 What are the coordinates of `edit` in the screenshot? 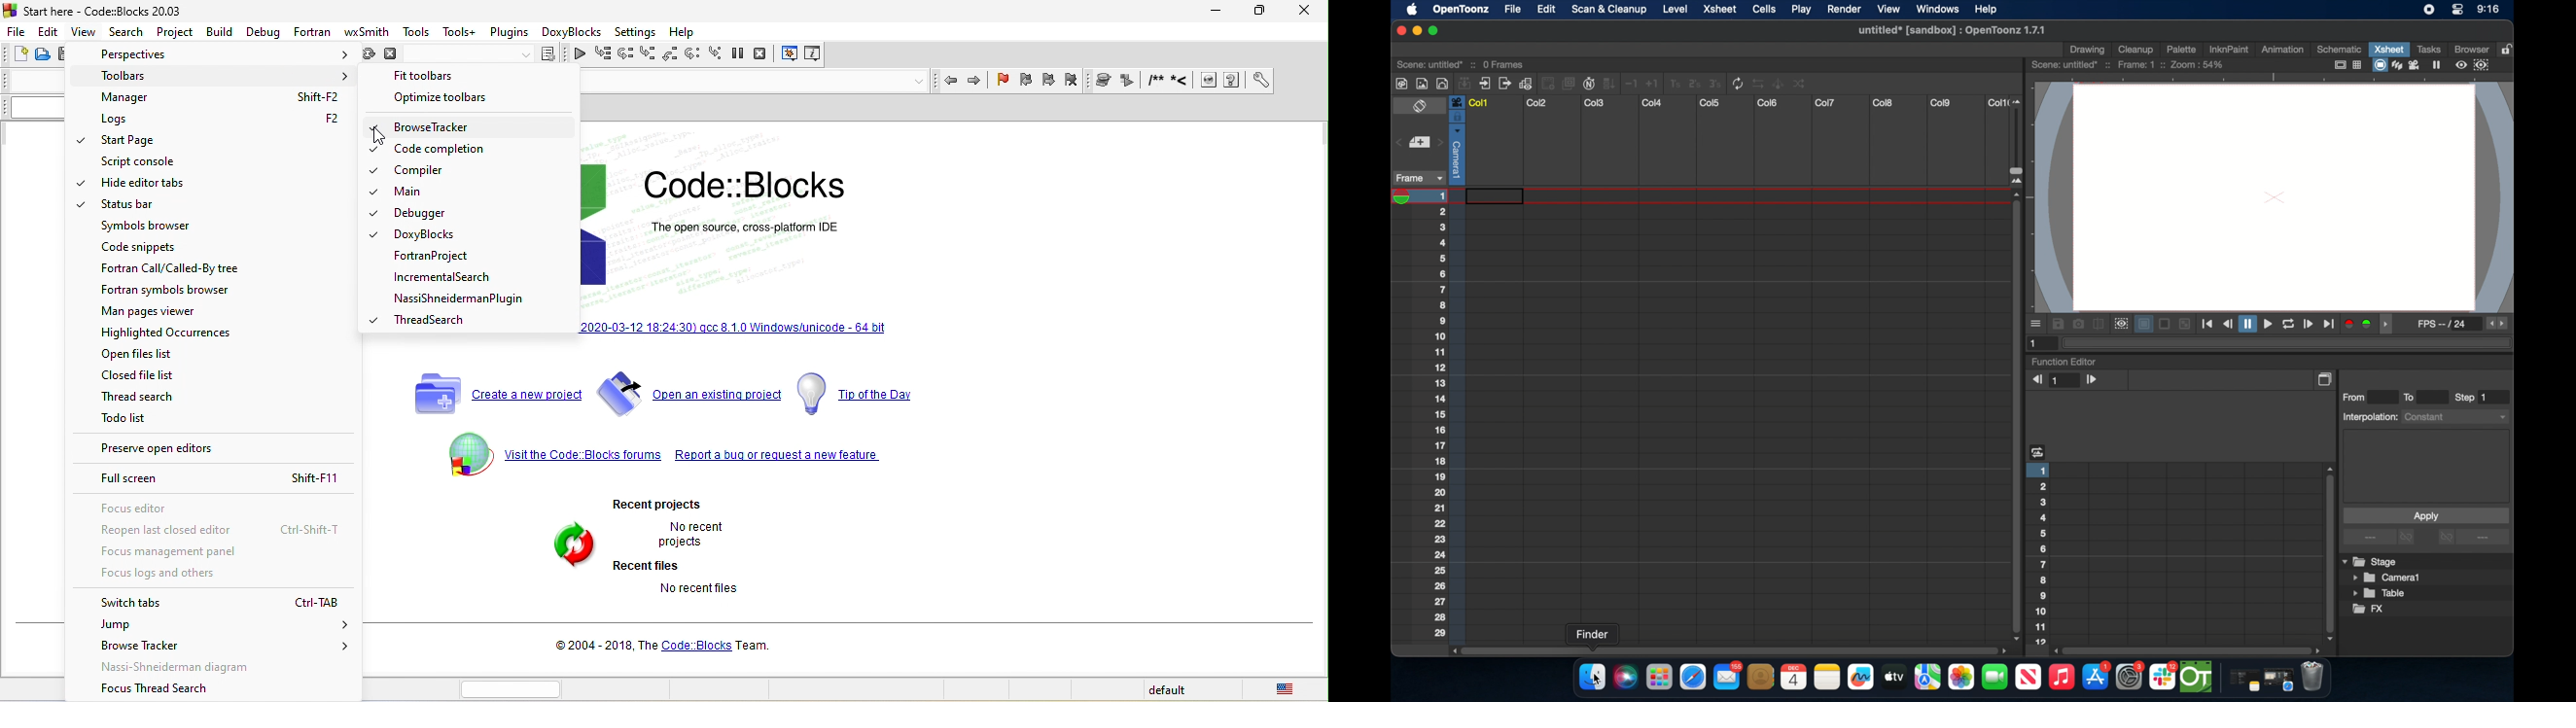 It's located at (50, 30).